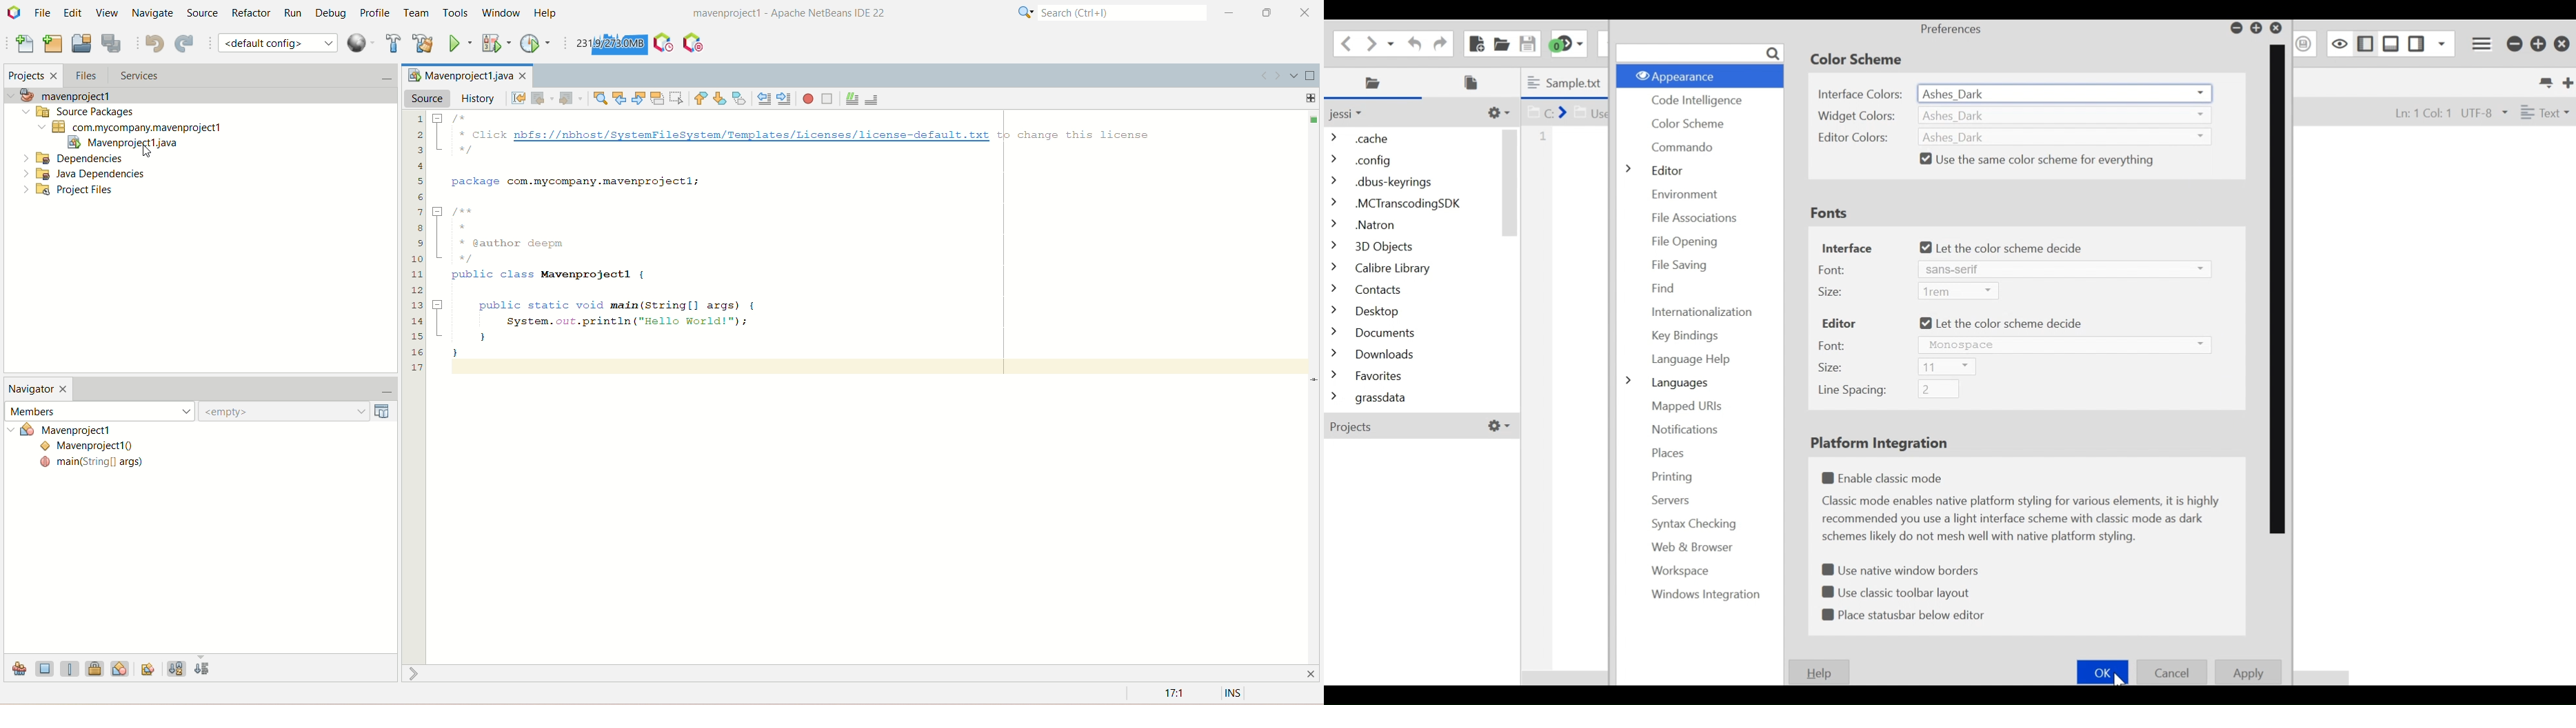  Describe the element at coordinates (1417, 428) in the screenshot. I see `projects` at that location.